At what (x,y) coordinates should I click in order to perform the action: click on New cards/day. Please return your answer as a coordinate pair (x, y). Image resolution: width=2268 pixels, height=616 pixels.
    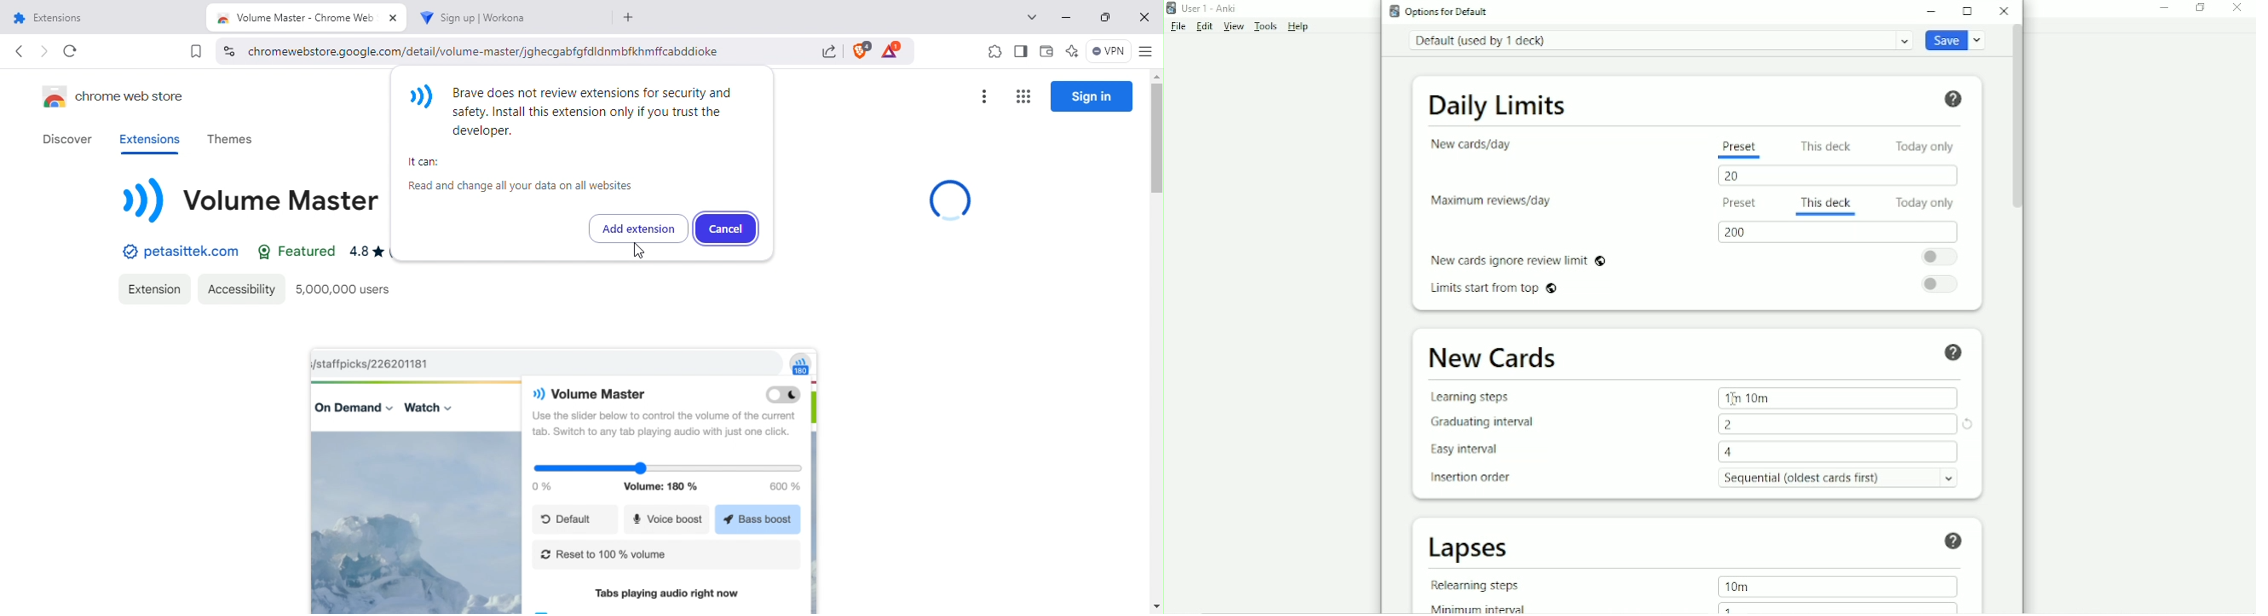
    Looking at the image, I should click on (1472, 144).